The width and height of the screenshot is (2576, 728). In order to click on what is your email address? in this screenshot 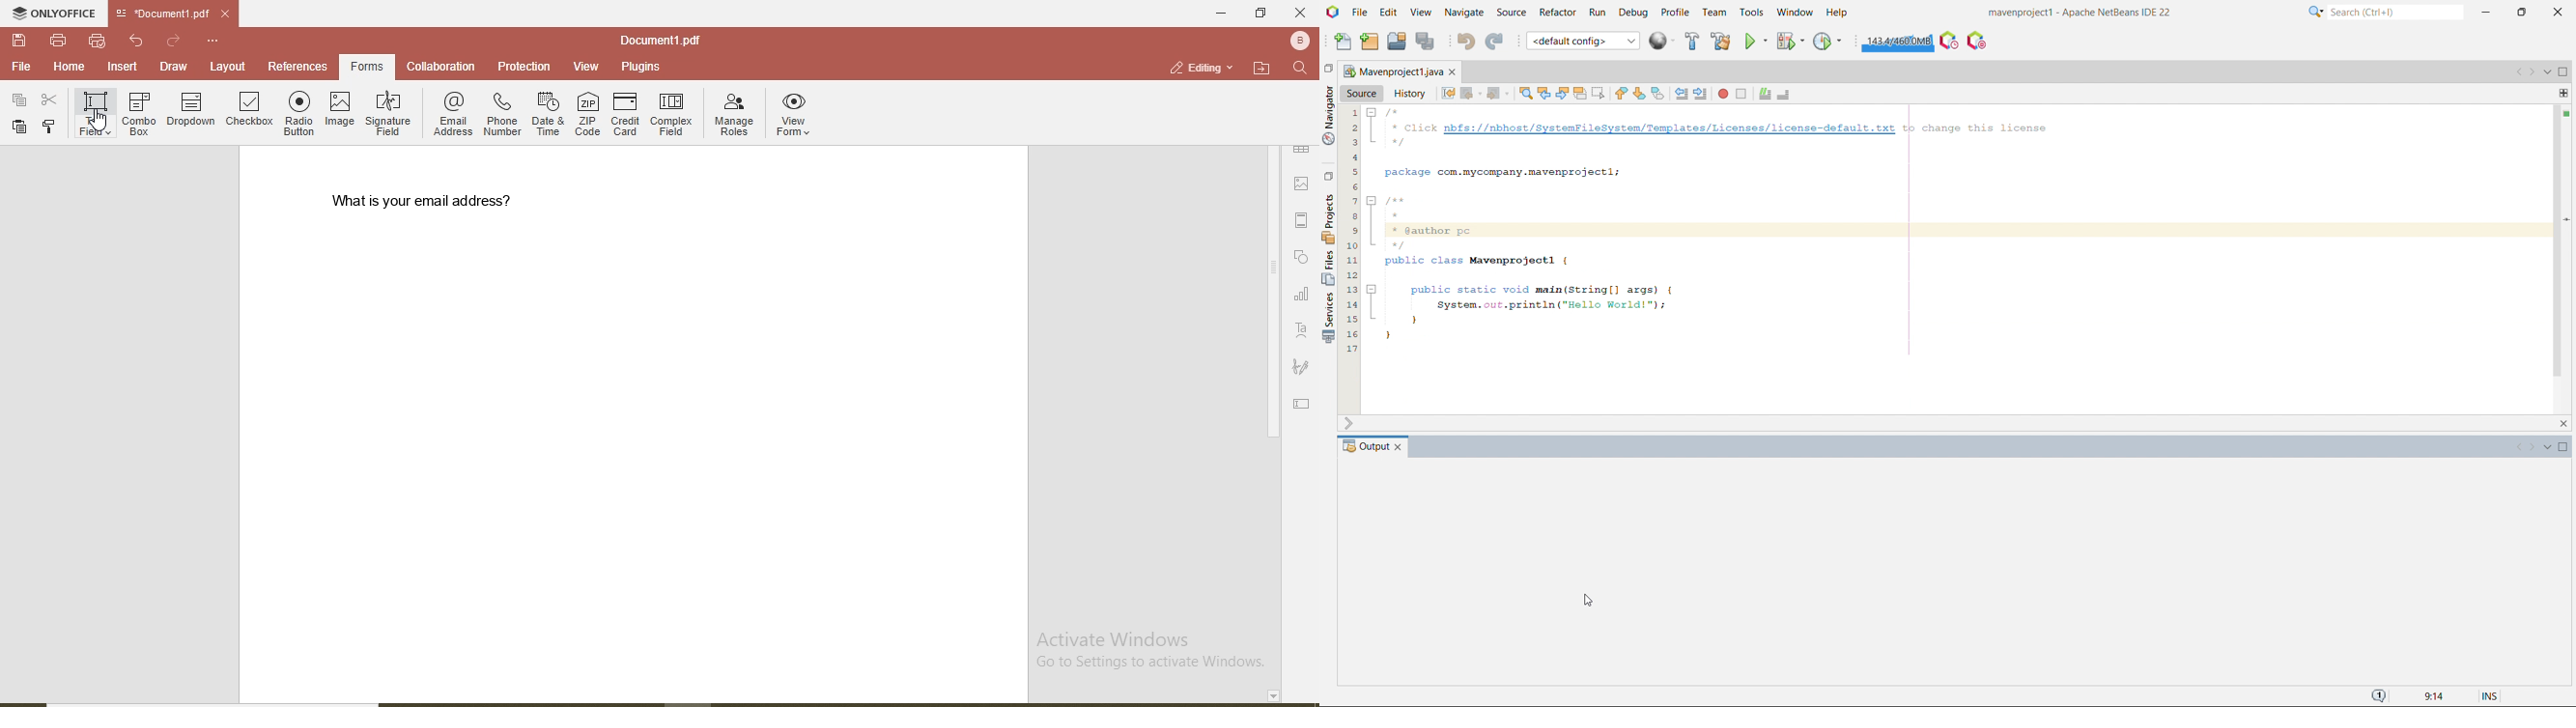, I will do `click(432, 201)`.